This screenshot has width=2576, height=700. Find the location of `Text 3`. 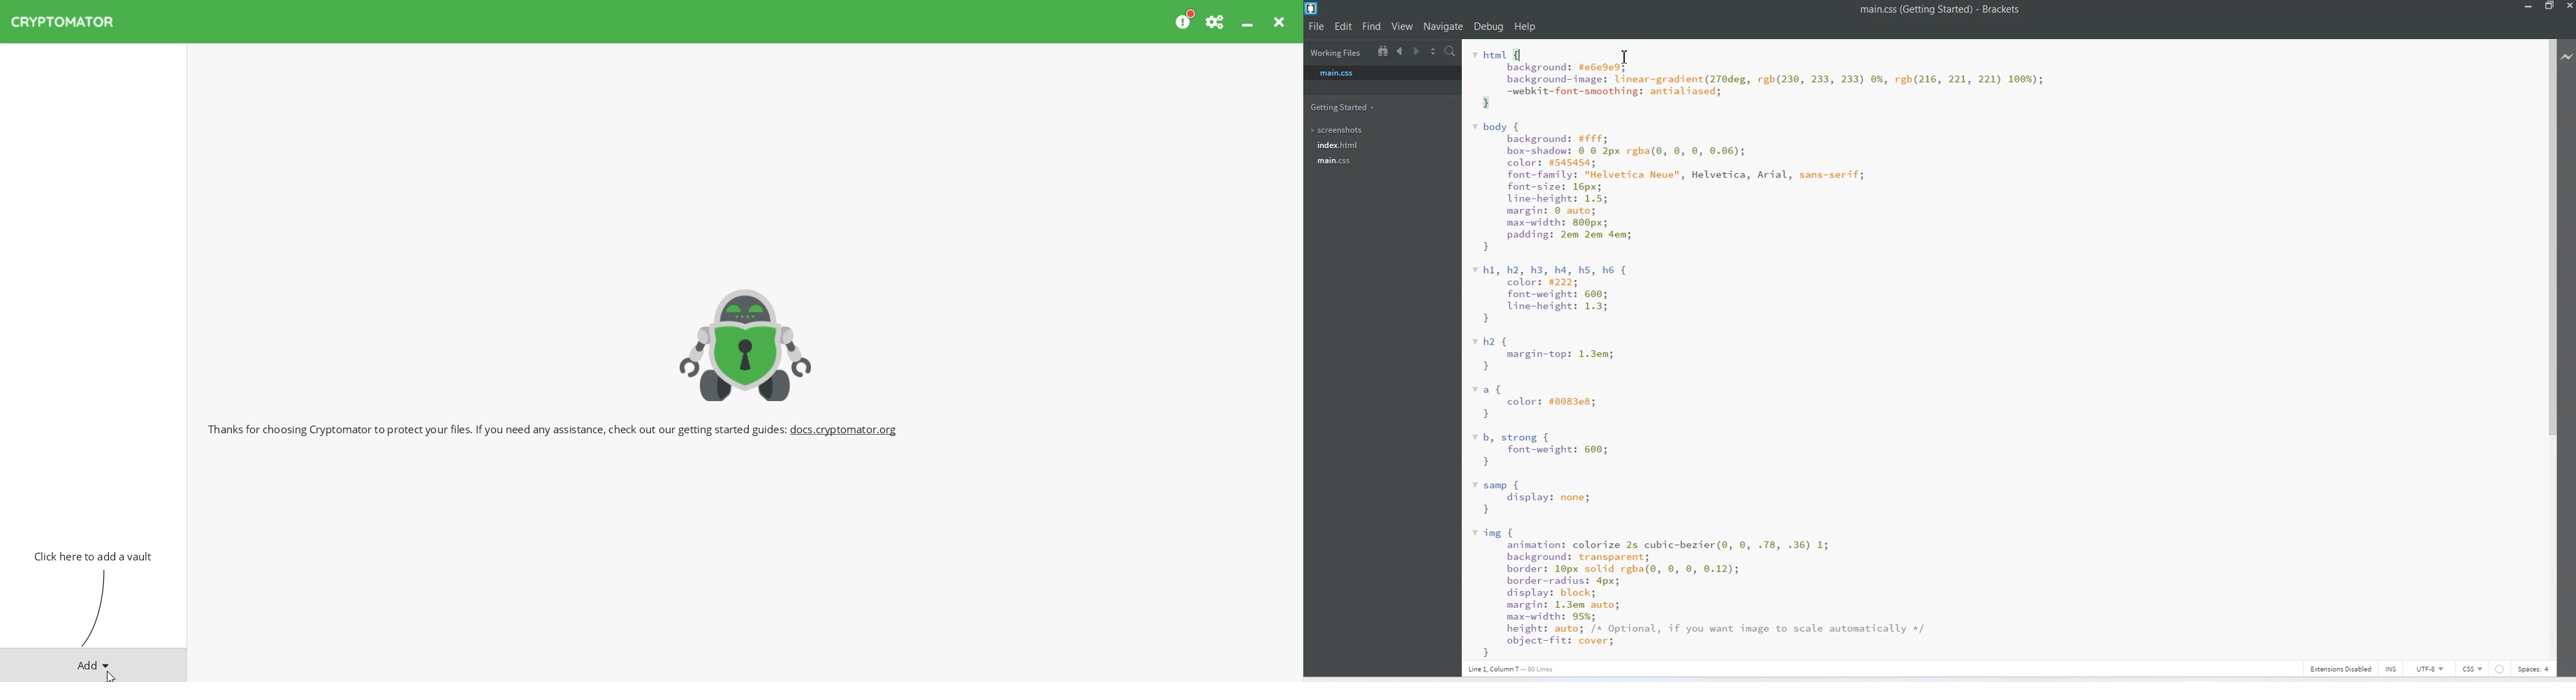

Text 3 is located at coordinates (1516, 669).